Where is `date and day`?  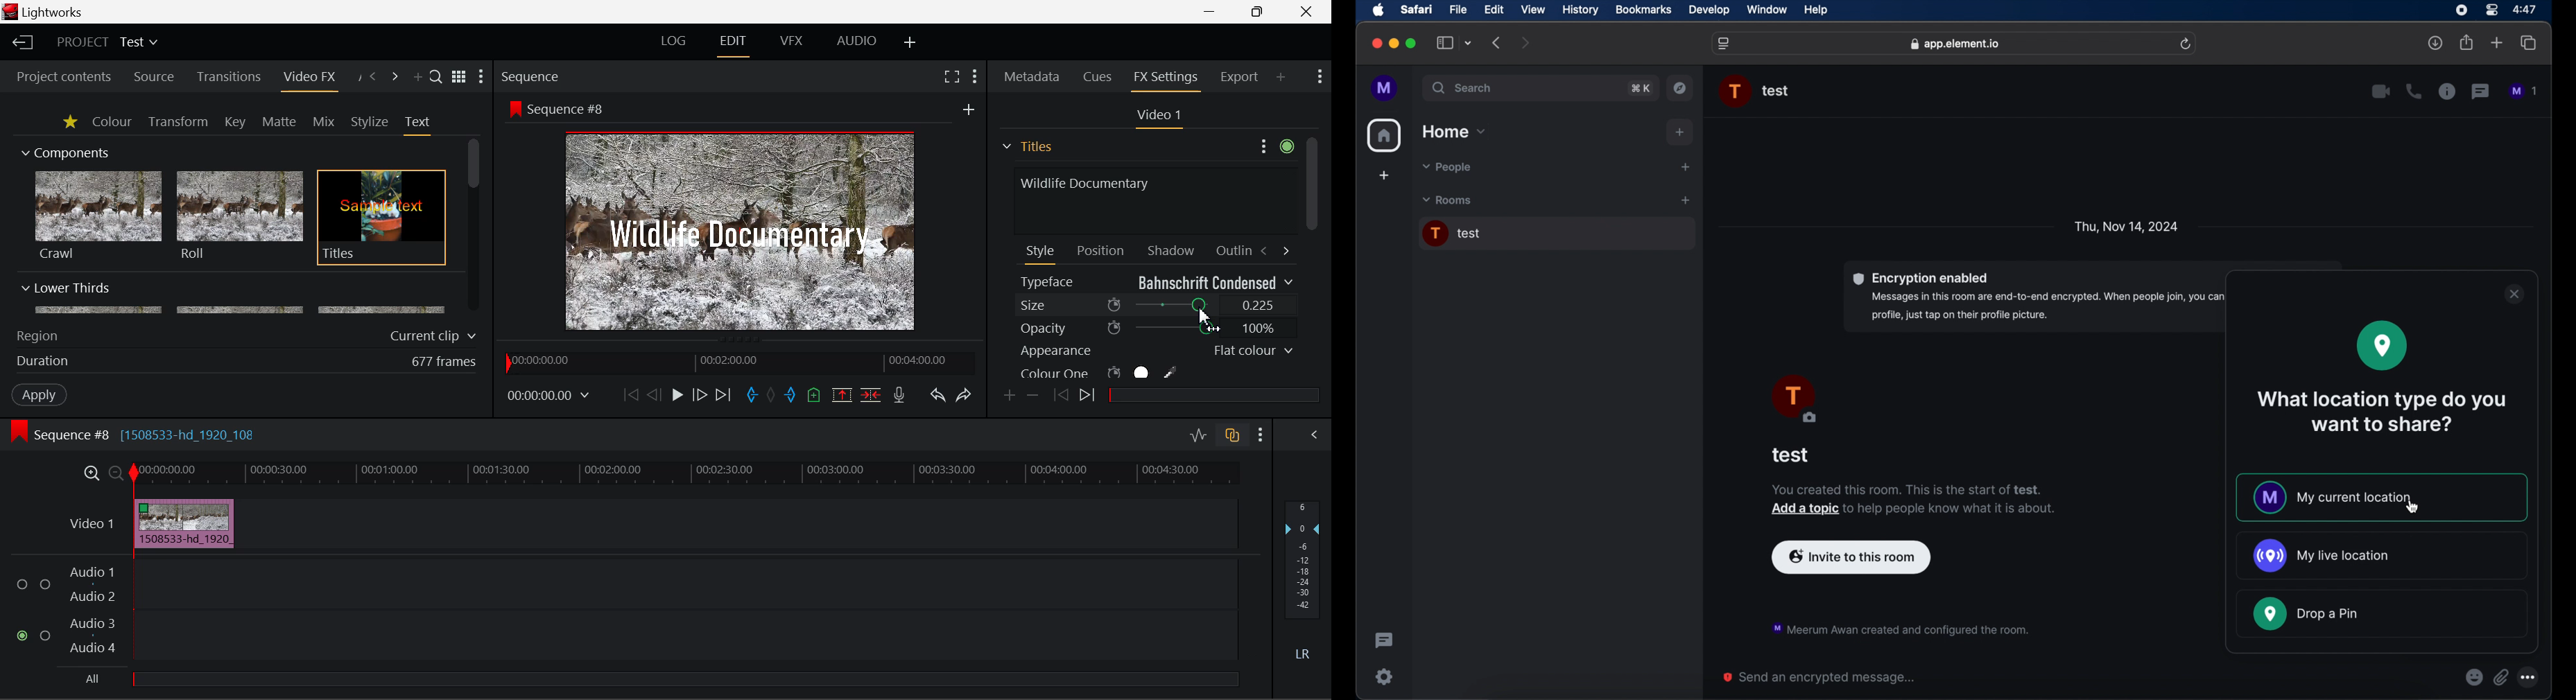 date and day is located at coordinates (2126, 226).